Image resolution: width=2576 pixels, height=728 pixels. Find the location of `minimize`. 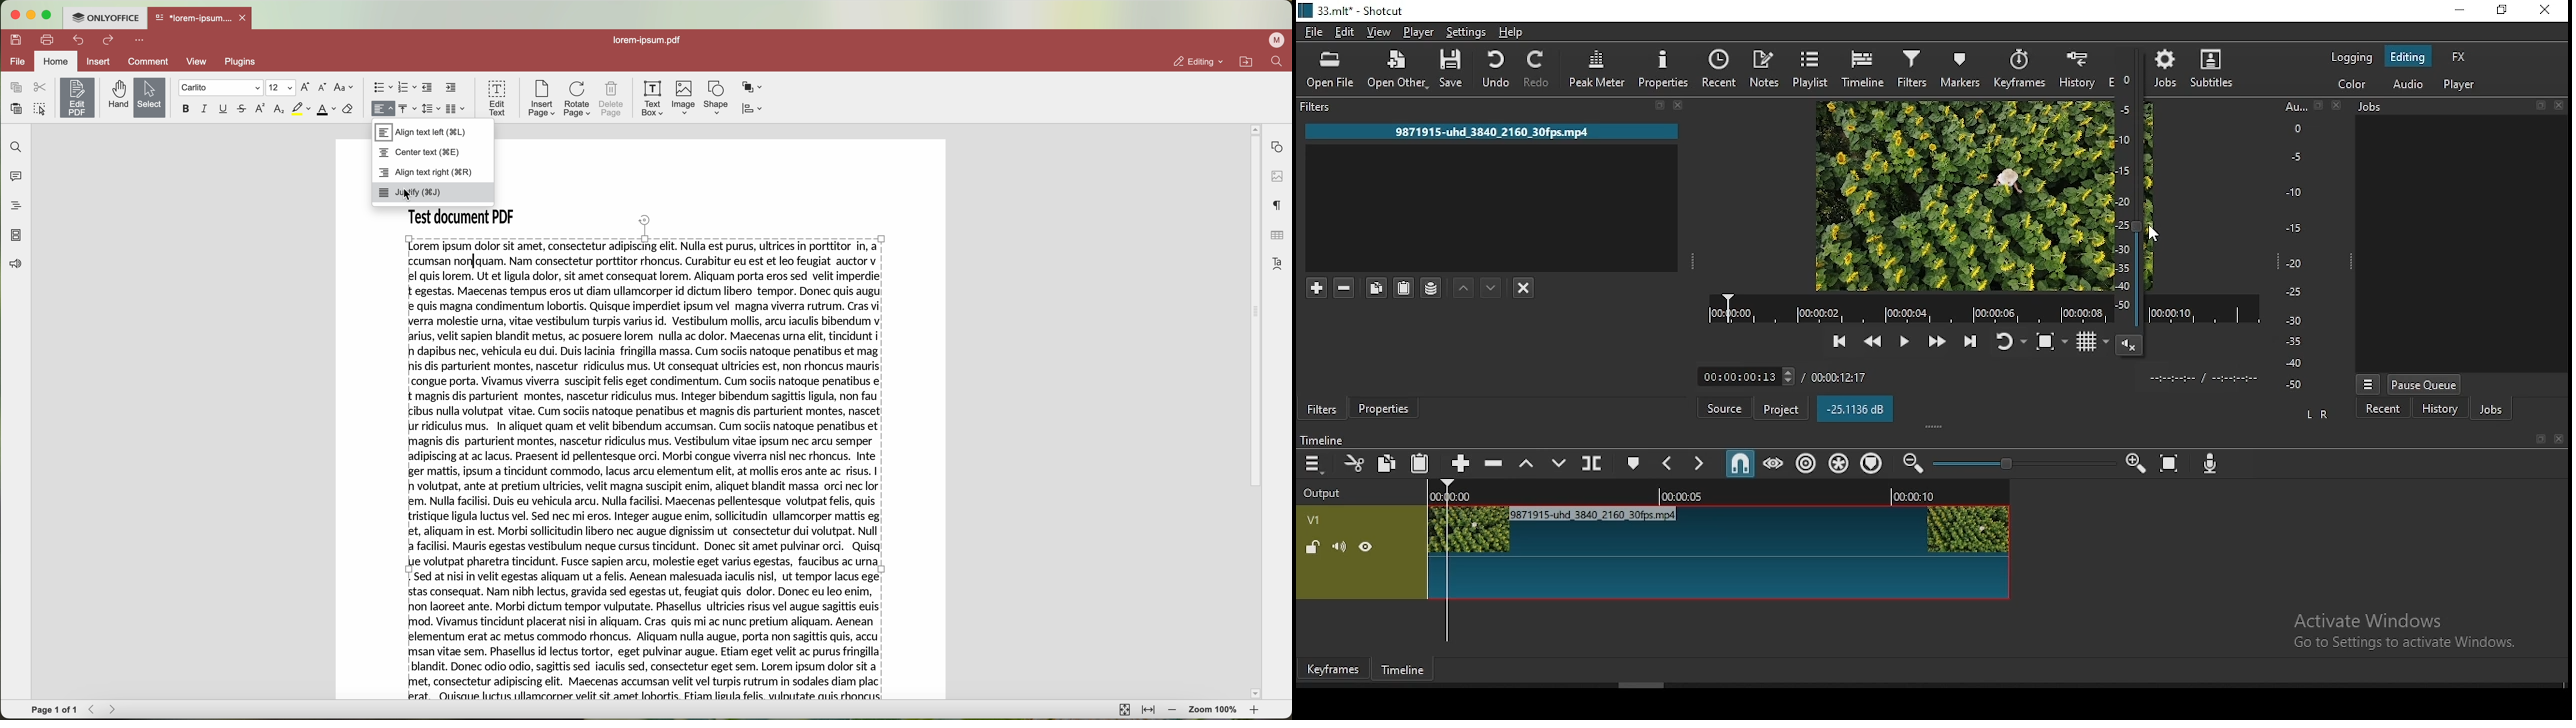

minimize is located at coordinates (2460, 10).